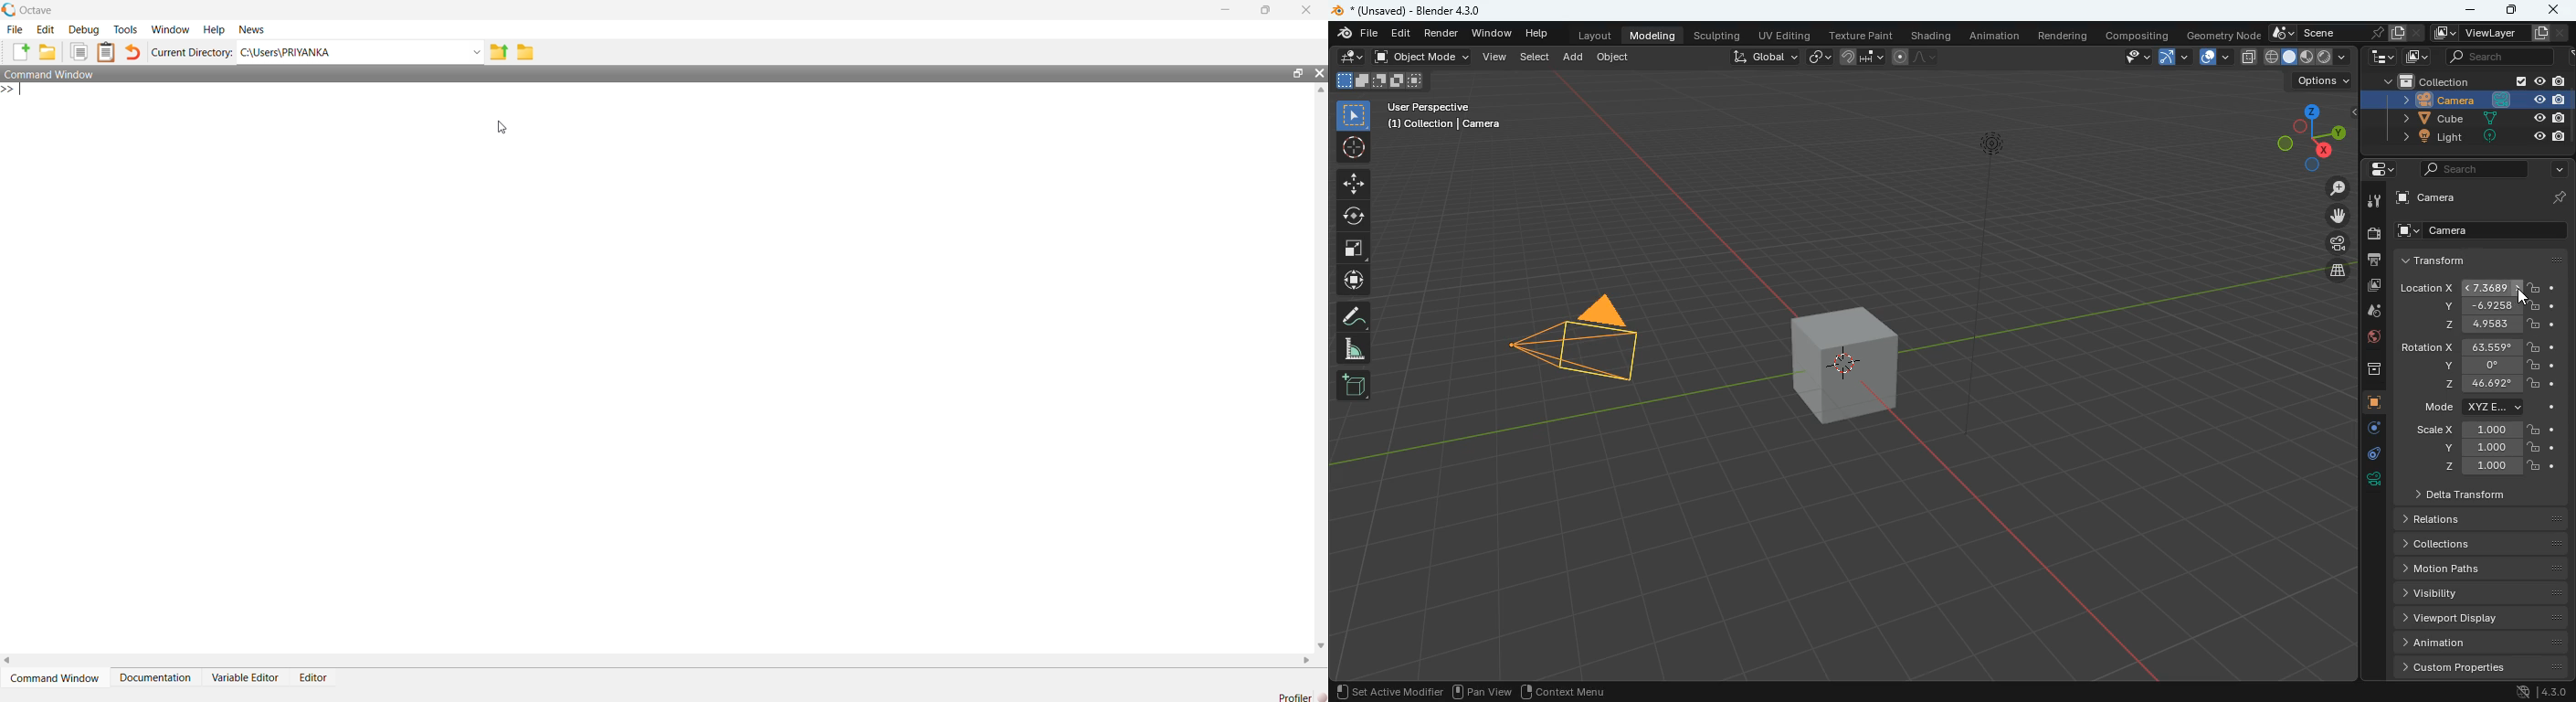  Describe the element at coordinates (2224, 34) in the screenshot. I see `geometry node` at that location.